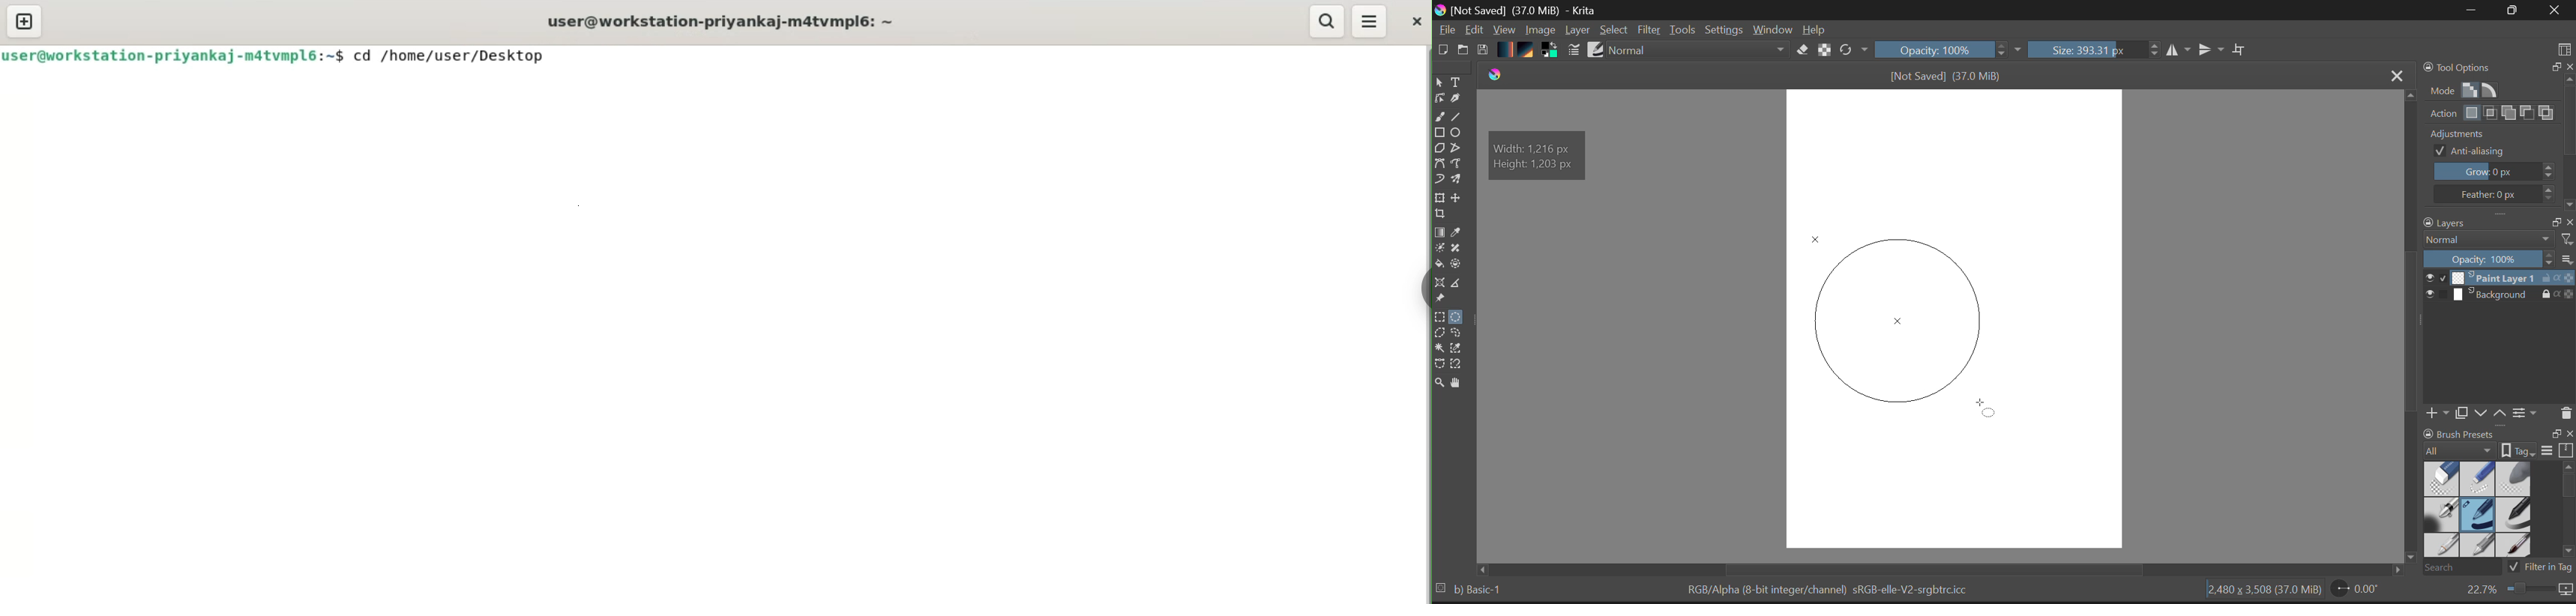  Describe the element at coordinates (1439, 179) in the screenshot. I see `Dynamic Brush Tool` at that location.